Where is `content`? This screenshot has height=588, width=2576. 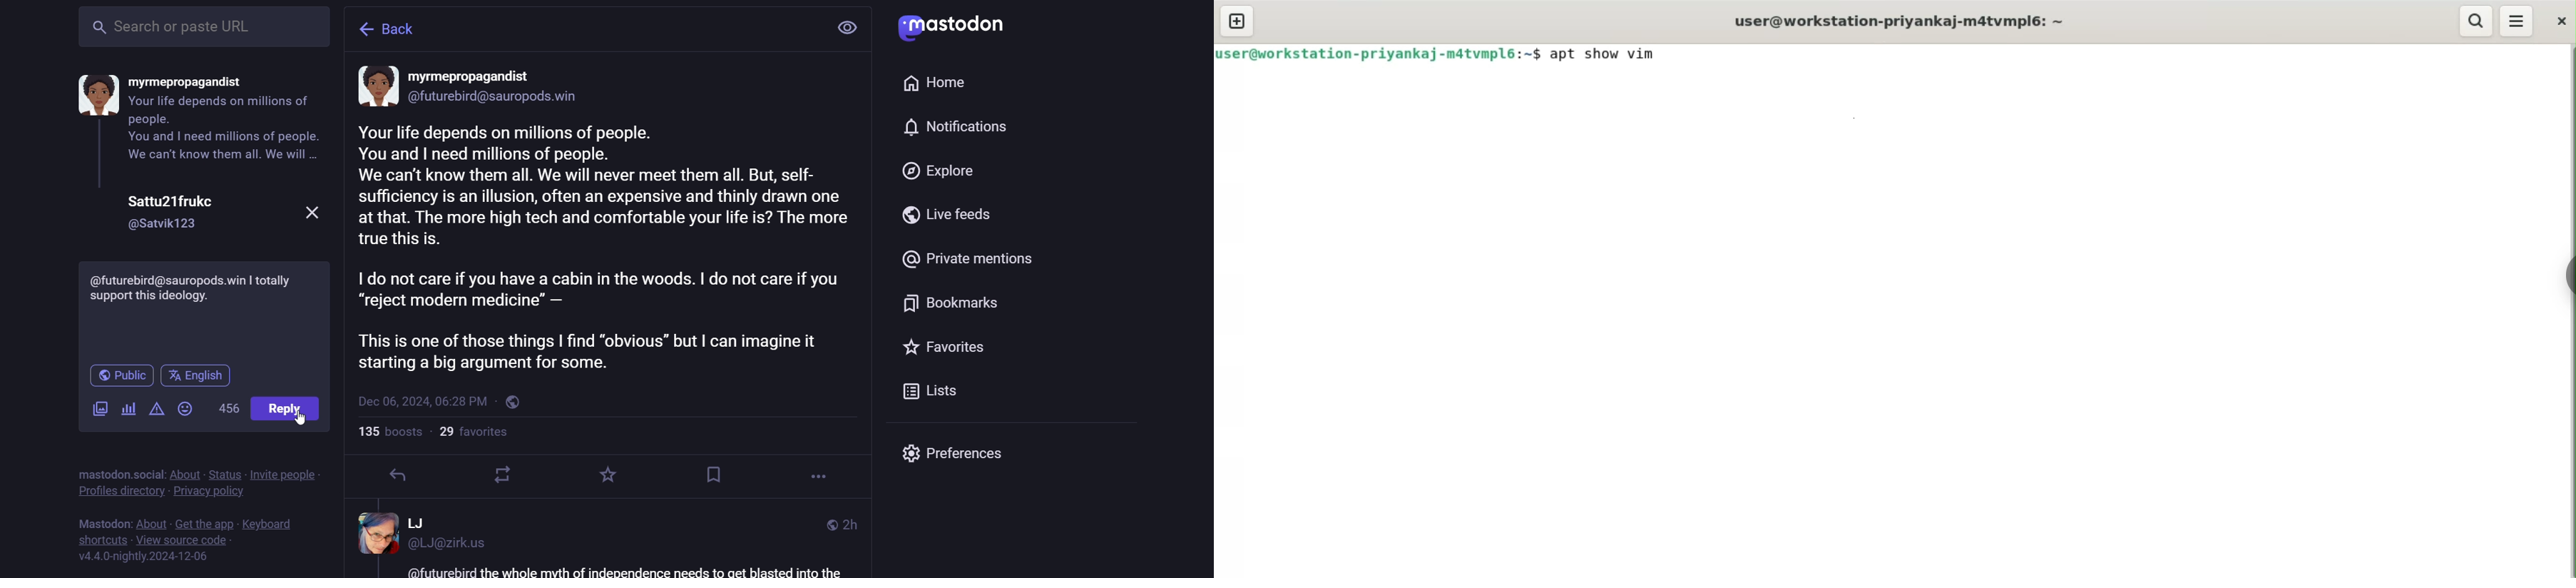
content is located at coordinates (606, 248).